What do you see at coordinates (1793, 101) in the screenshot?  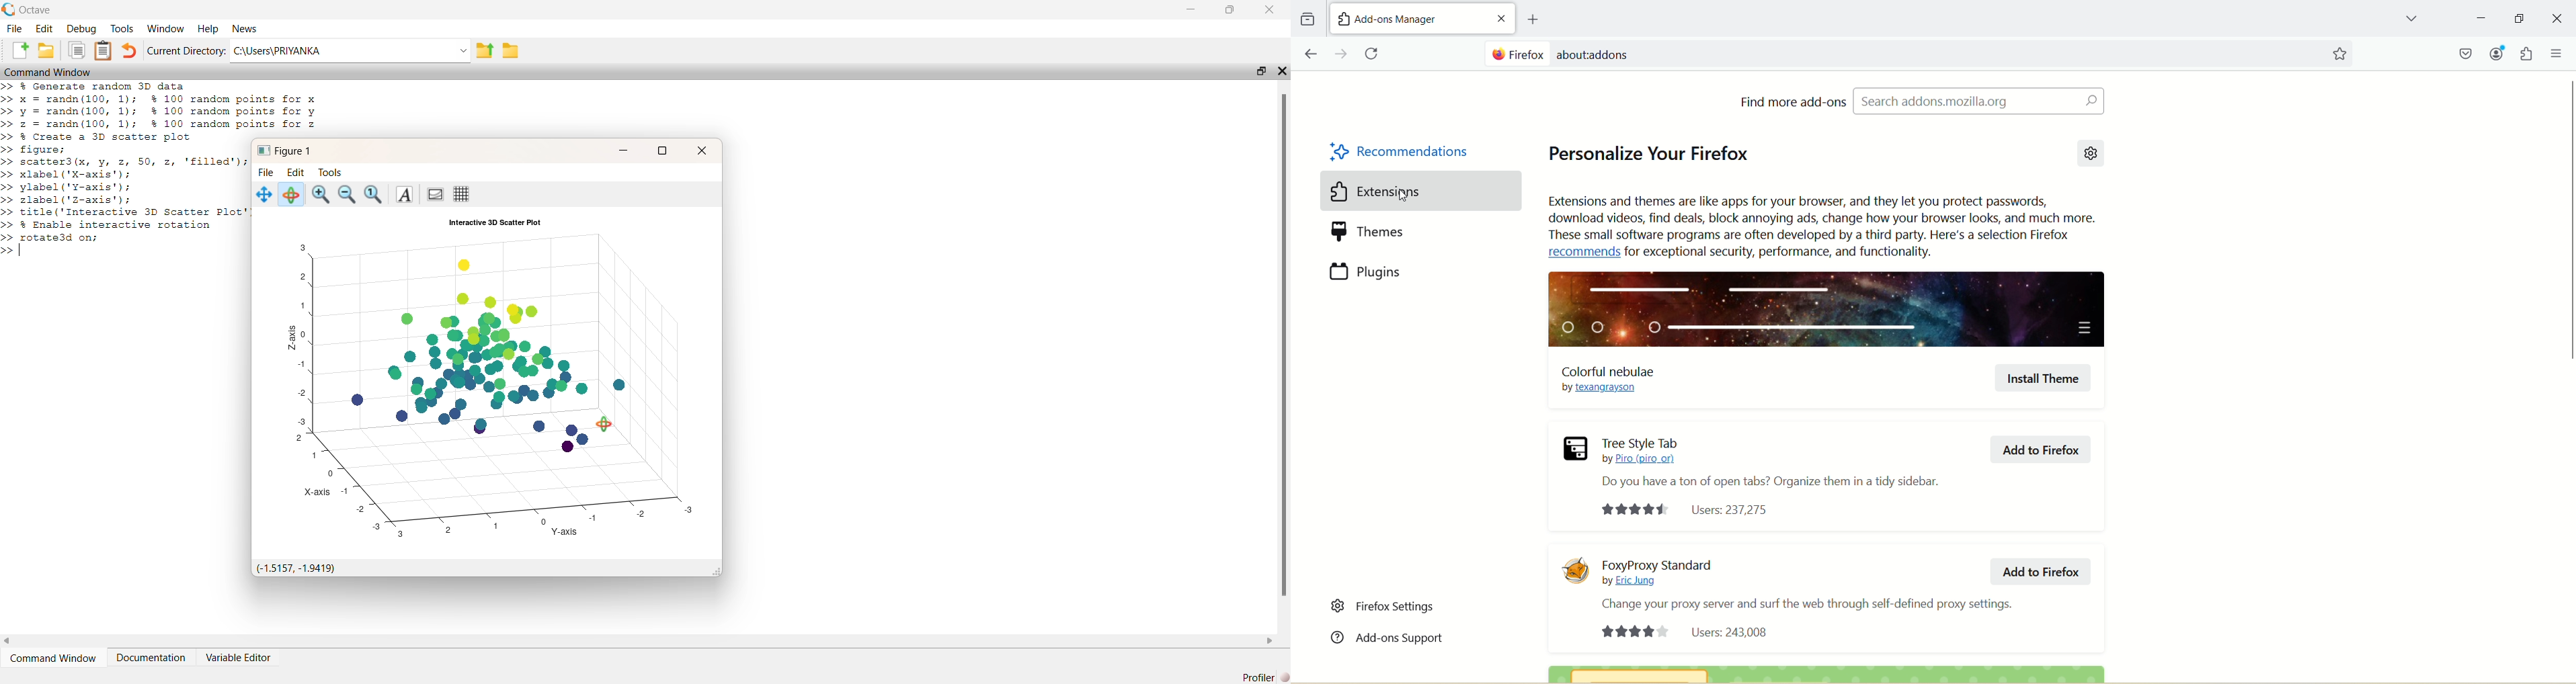 I see `Find more add ons` at bounding box center [1793, 101].